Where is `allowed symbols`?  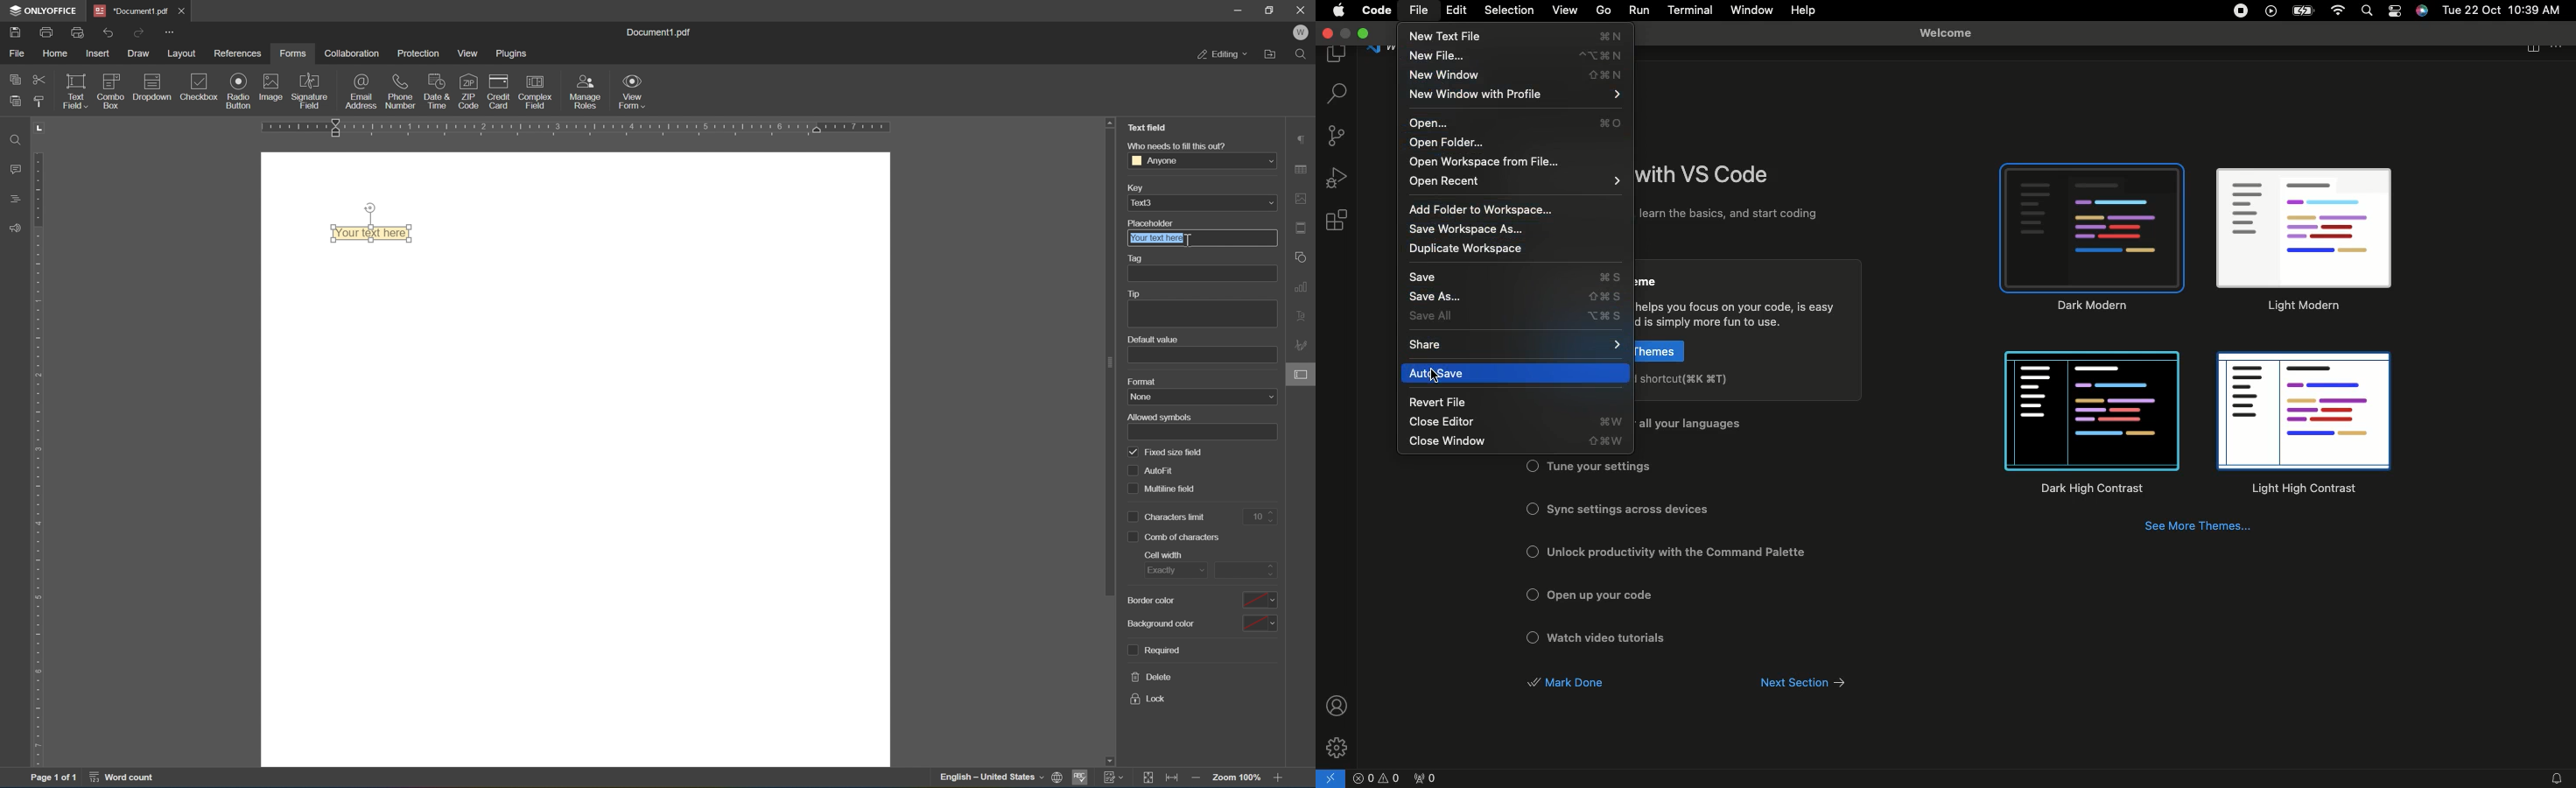
allowed symbols is located at coordinates (1157, 417).